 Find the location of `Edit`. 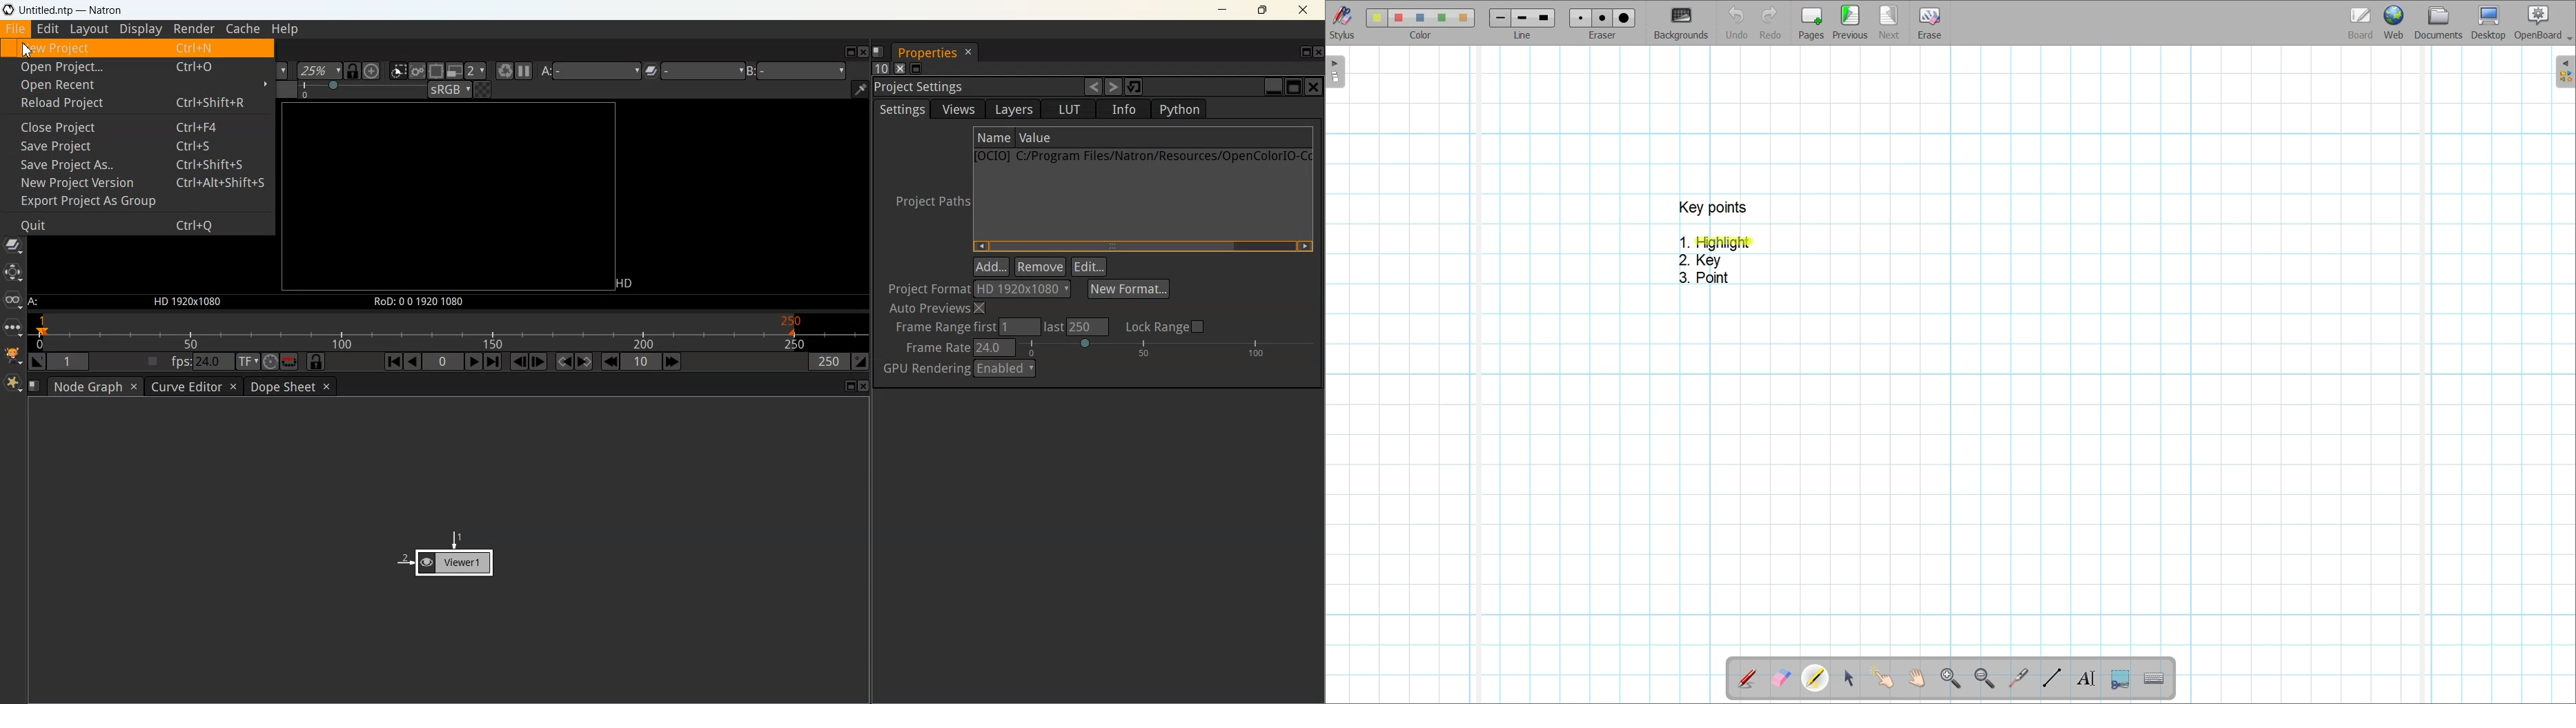

Edit is located at coordinates (48, 29).